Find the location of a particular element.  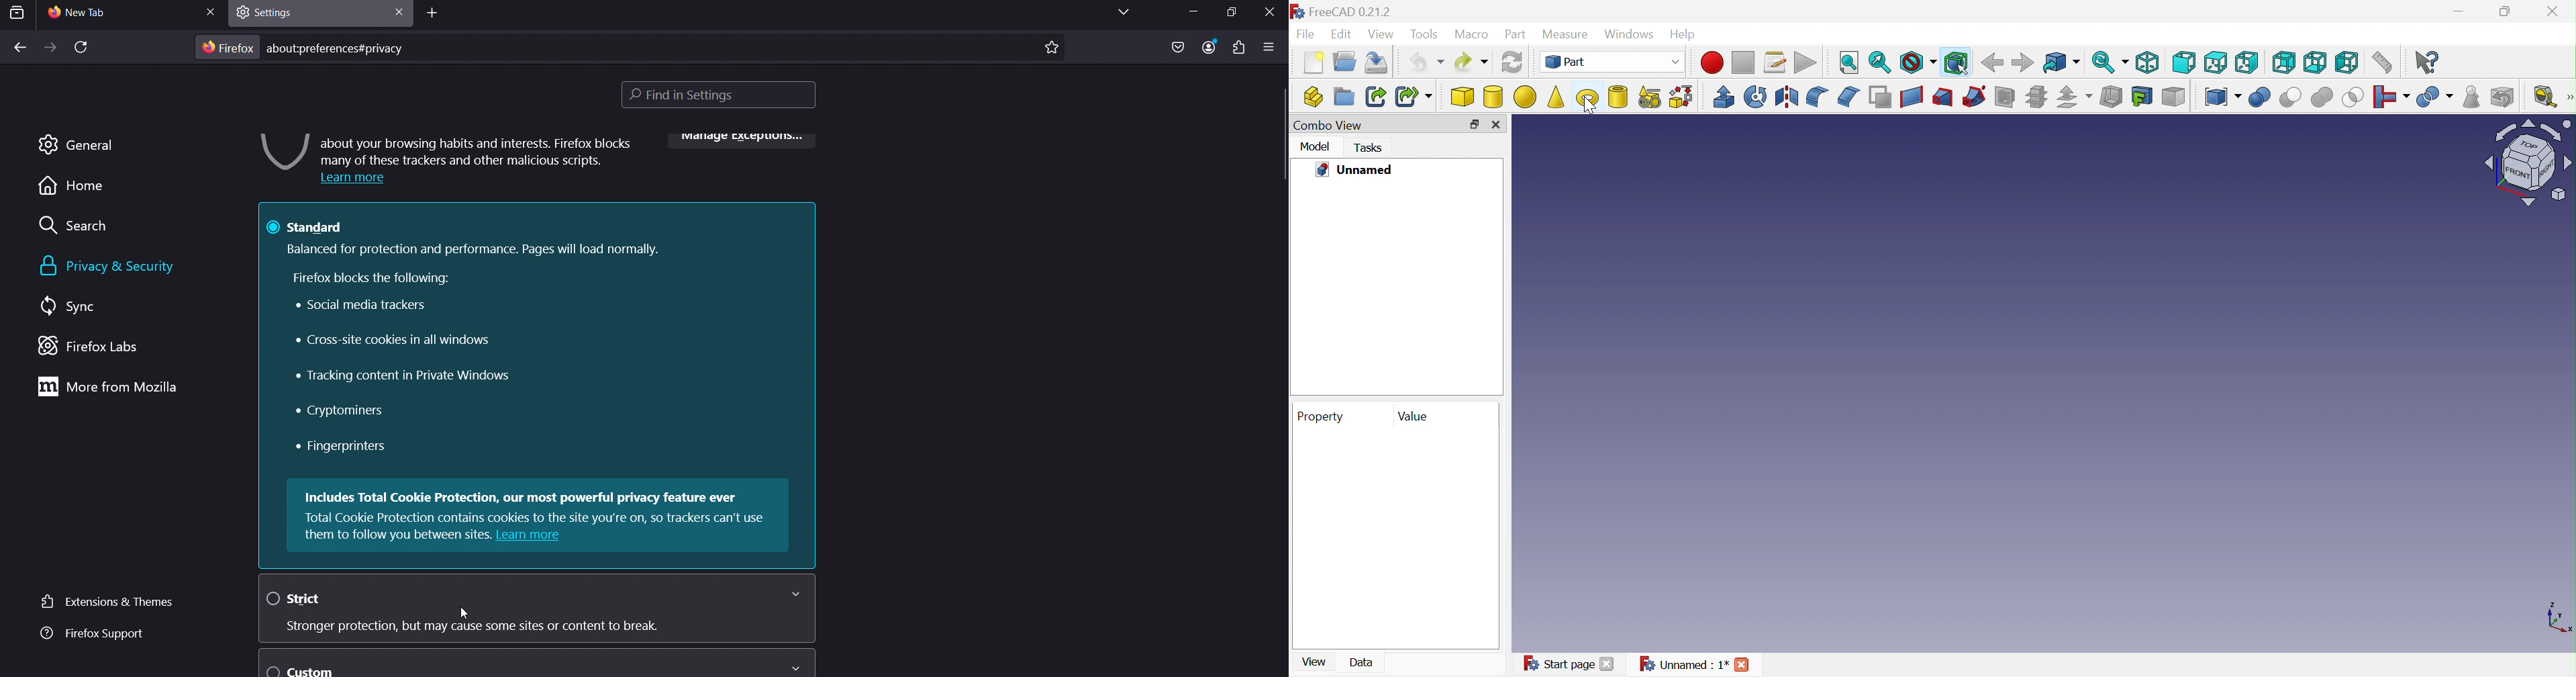

privacy & security is located at coordinates (122, 267).